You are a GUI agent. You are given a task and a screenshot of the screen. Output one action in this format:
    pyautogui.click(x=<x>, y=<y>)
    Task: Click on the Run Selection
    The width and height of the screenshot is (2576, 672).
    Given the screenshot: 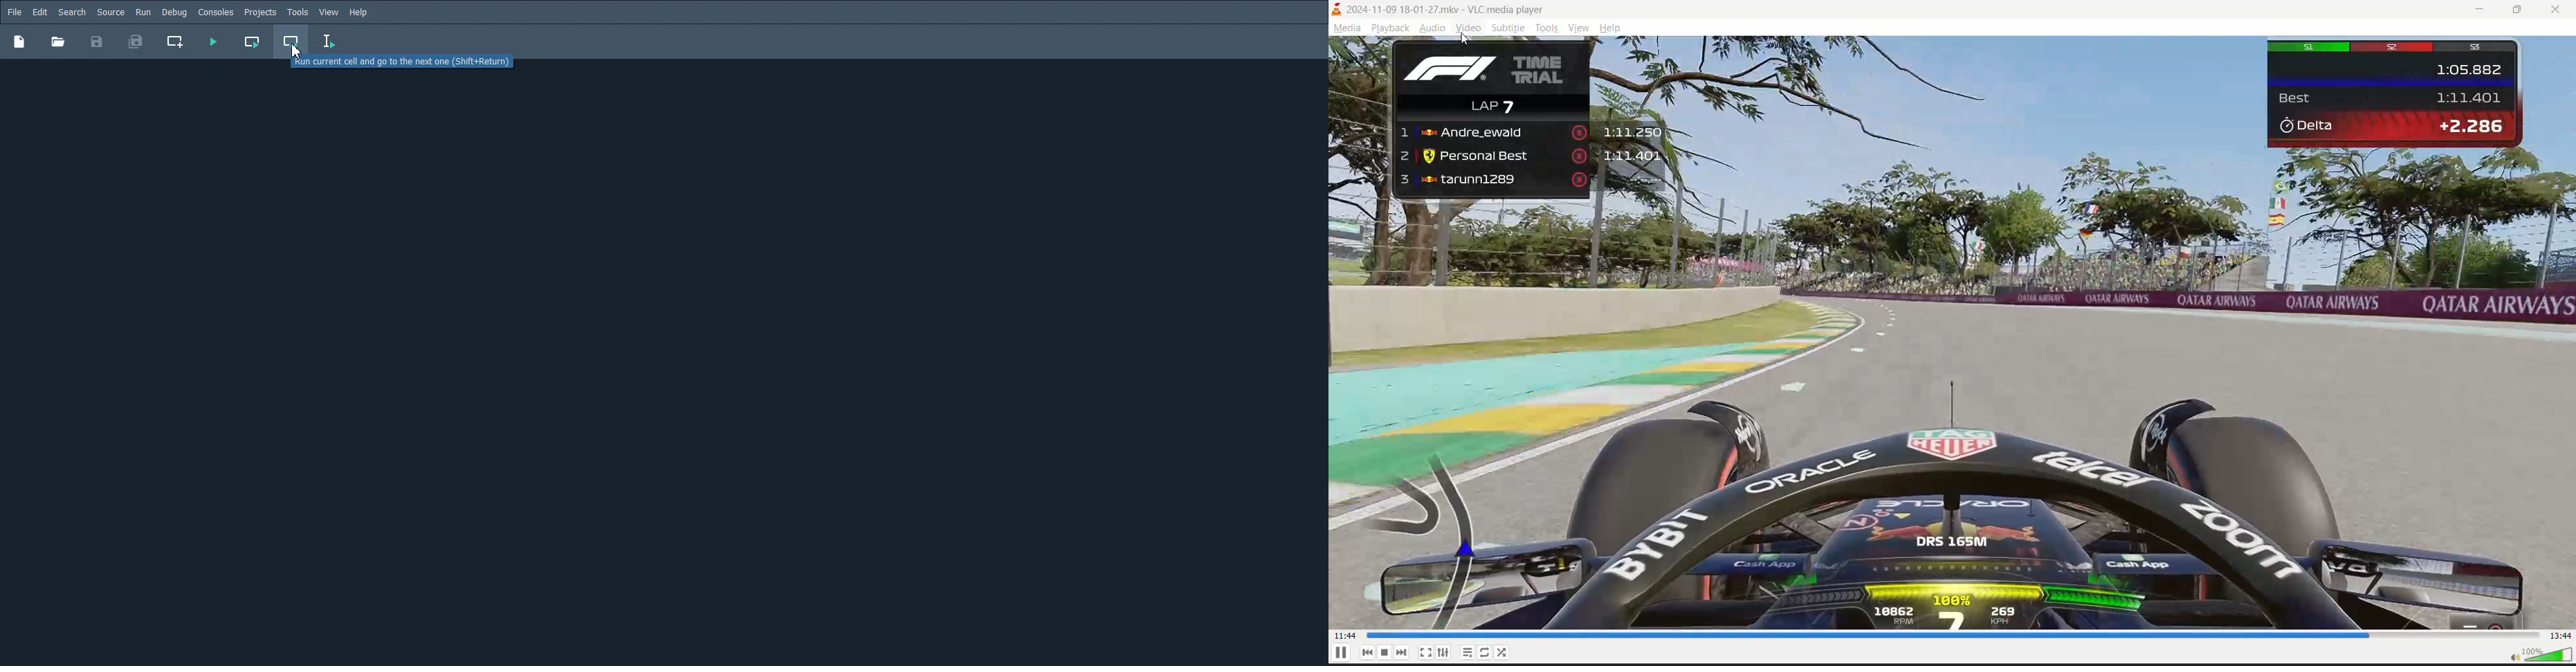 What is the action you would take?
    pyautogui.click(x=329, y=42)
    